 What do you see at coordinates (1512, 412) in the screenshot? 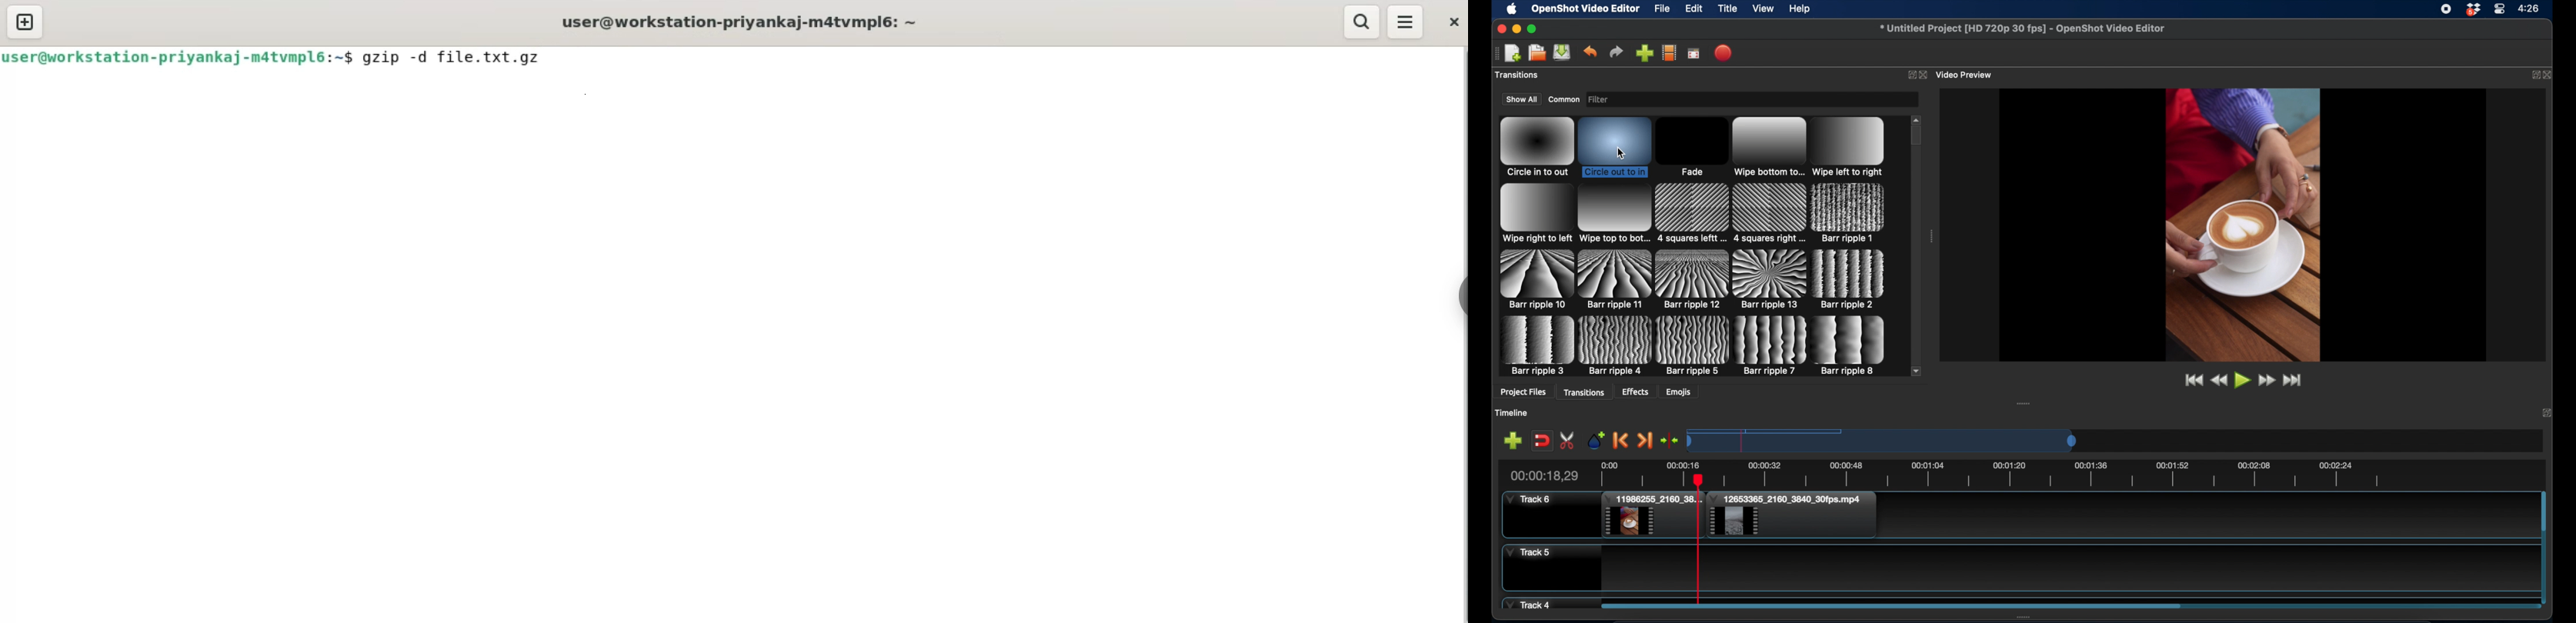
I see `timeline` at bounding box center [1512, 412].